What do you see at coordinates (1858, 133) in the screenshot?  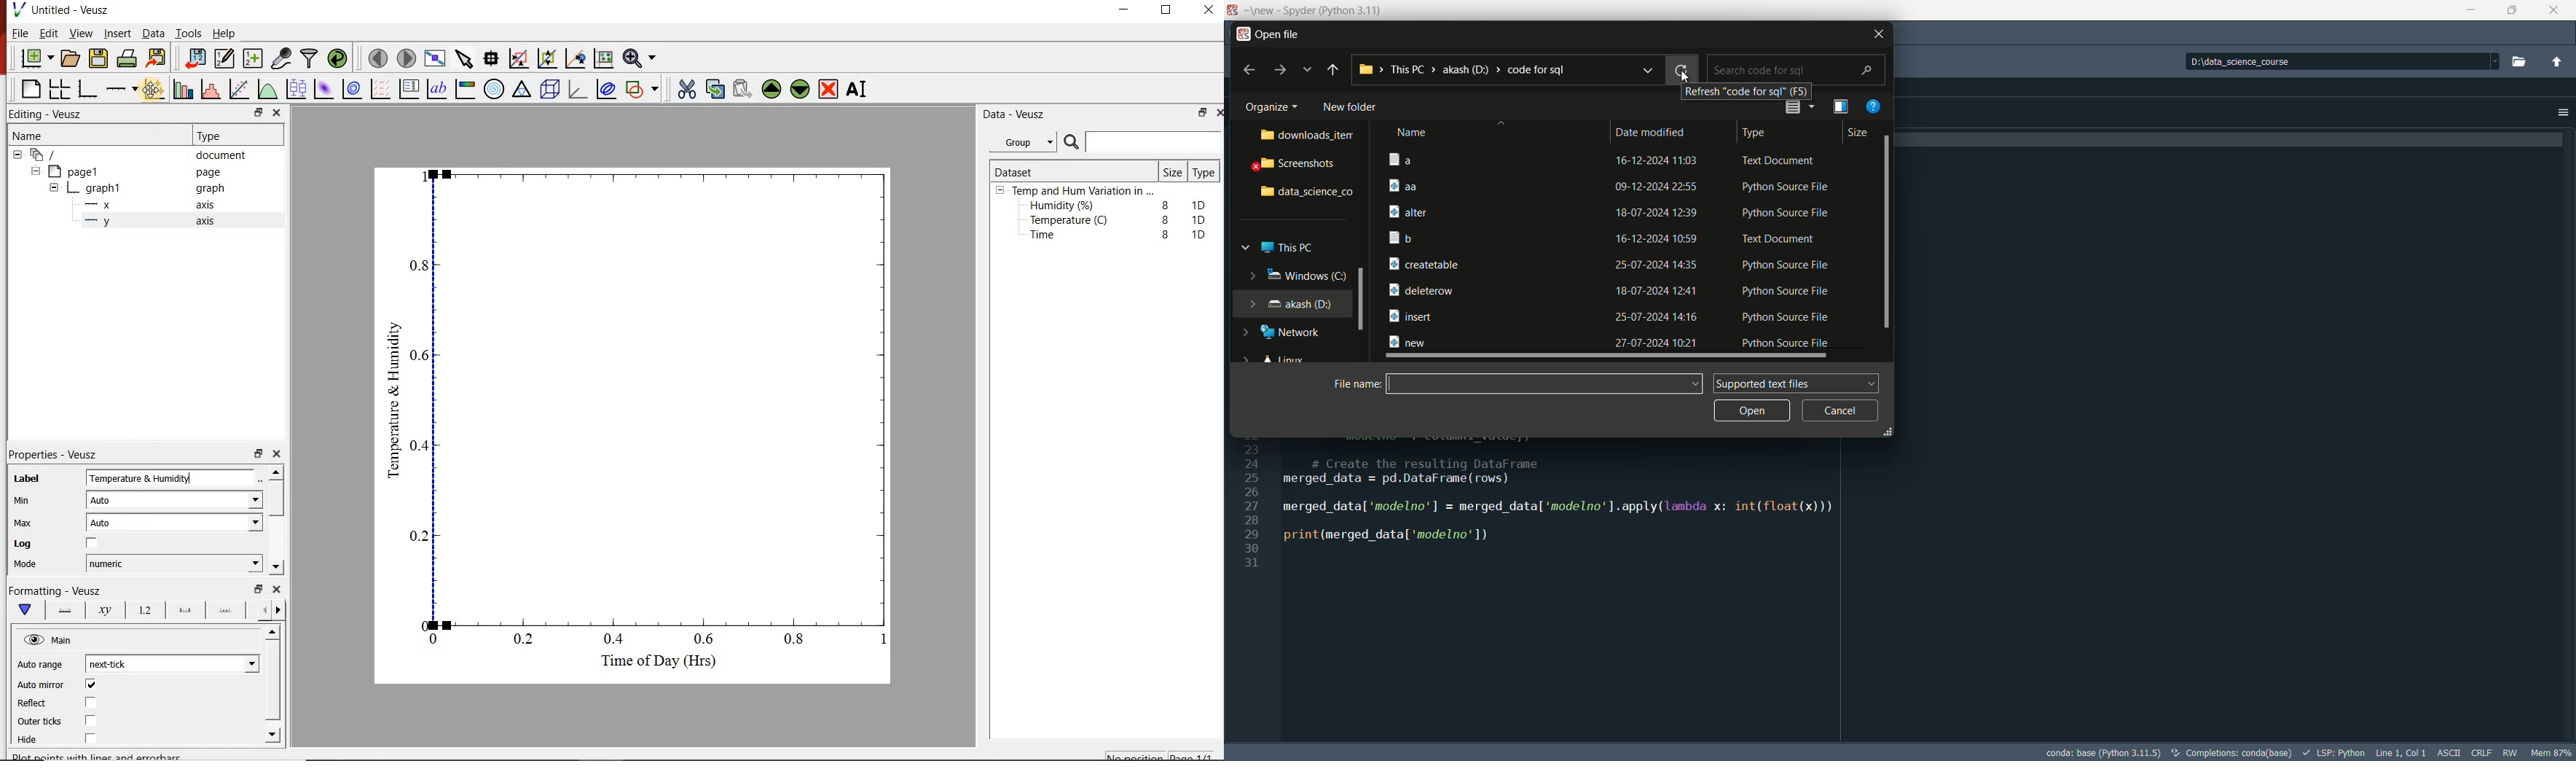 I see `size` at bounding box center [1858, 133].